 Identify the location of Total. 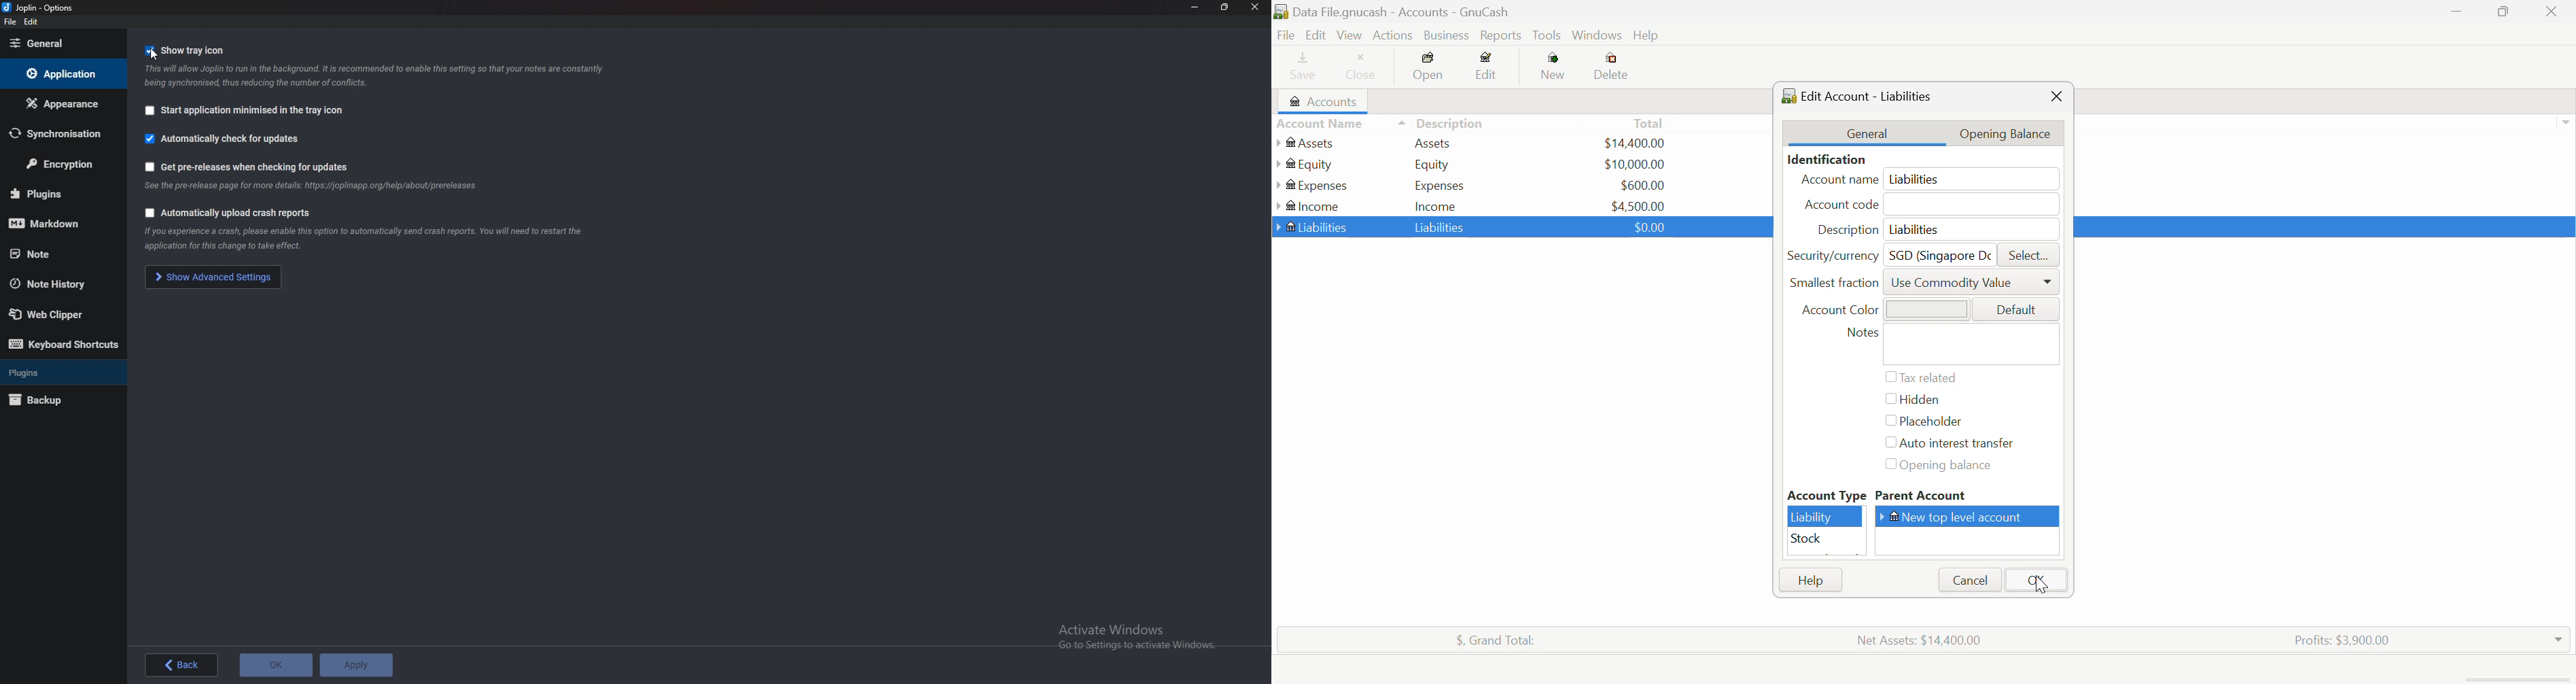
(1650, 122).